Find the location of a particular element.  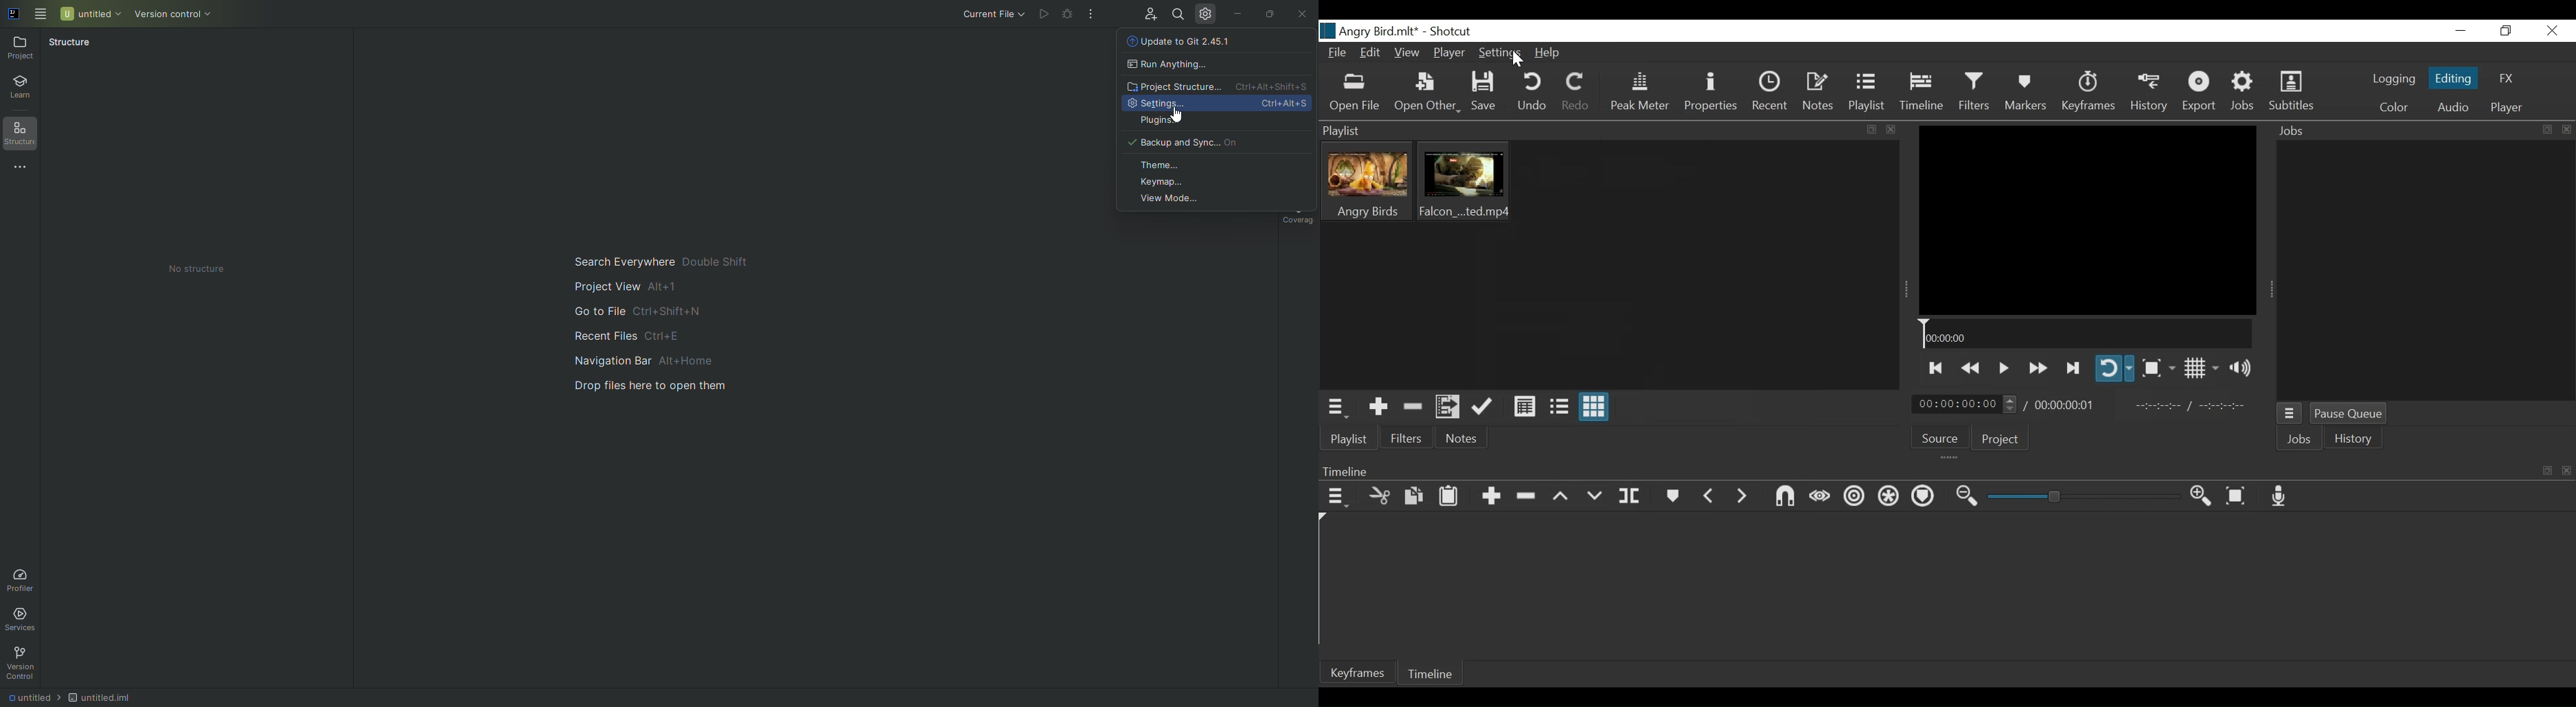

Timeline is located at coordinates (1430, 672).